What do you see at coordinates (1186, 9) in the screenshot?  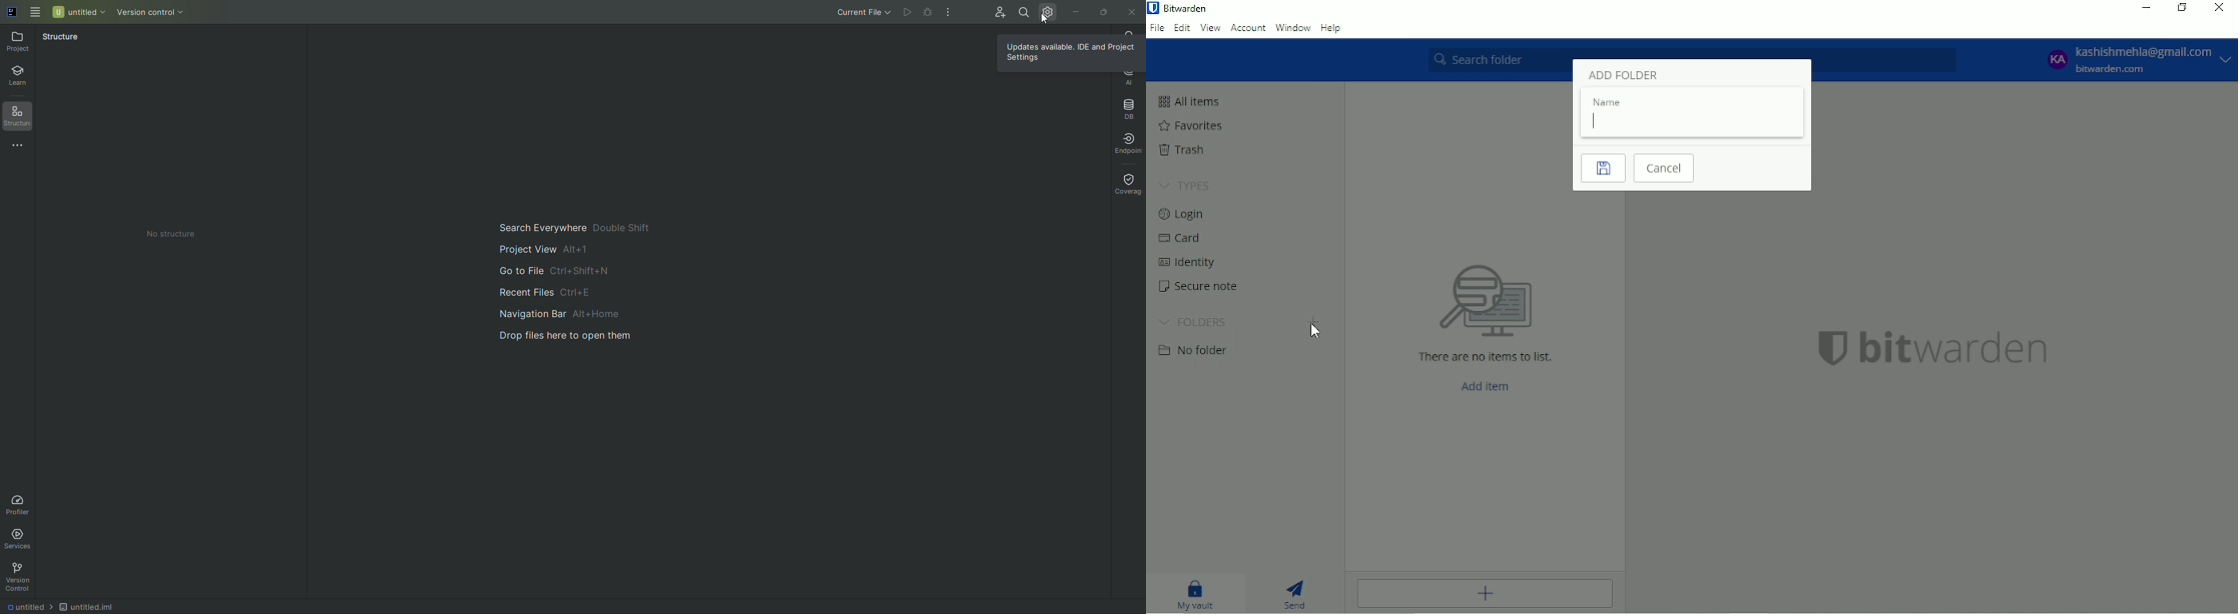 I see `Bitwarden` at bounding box center [1186, 9].